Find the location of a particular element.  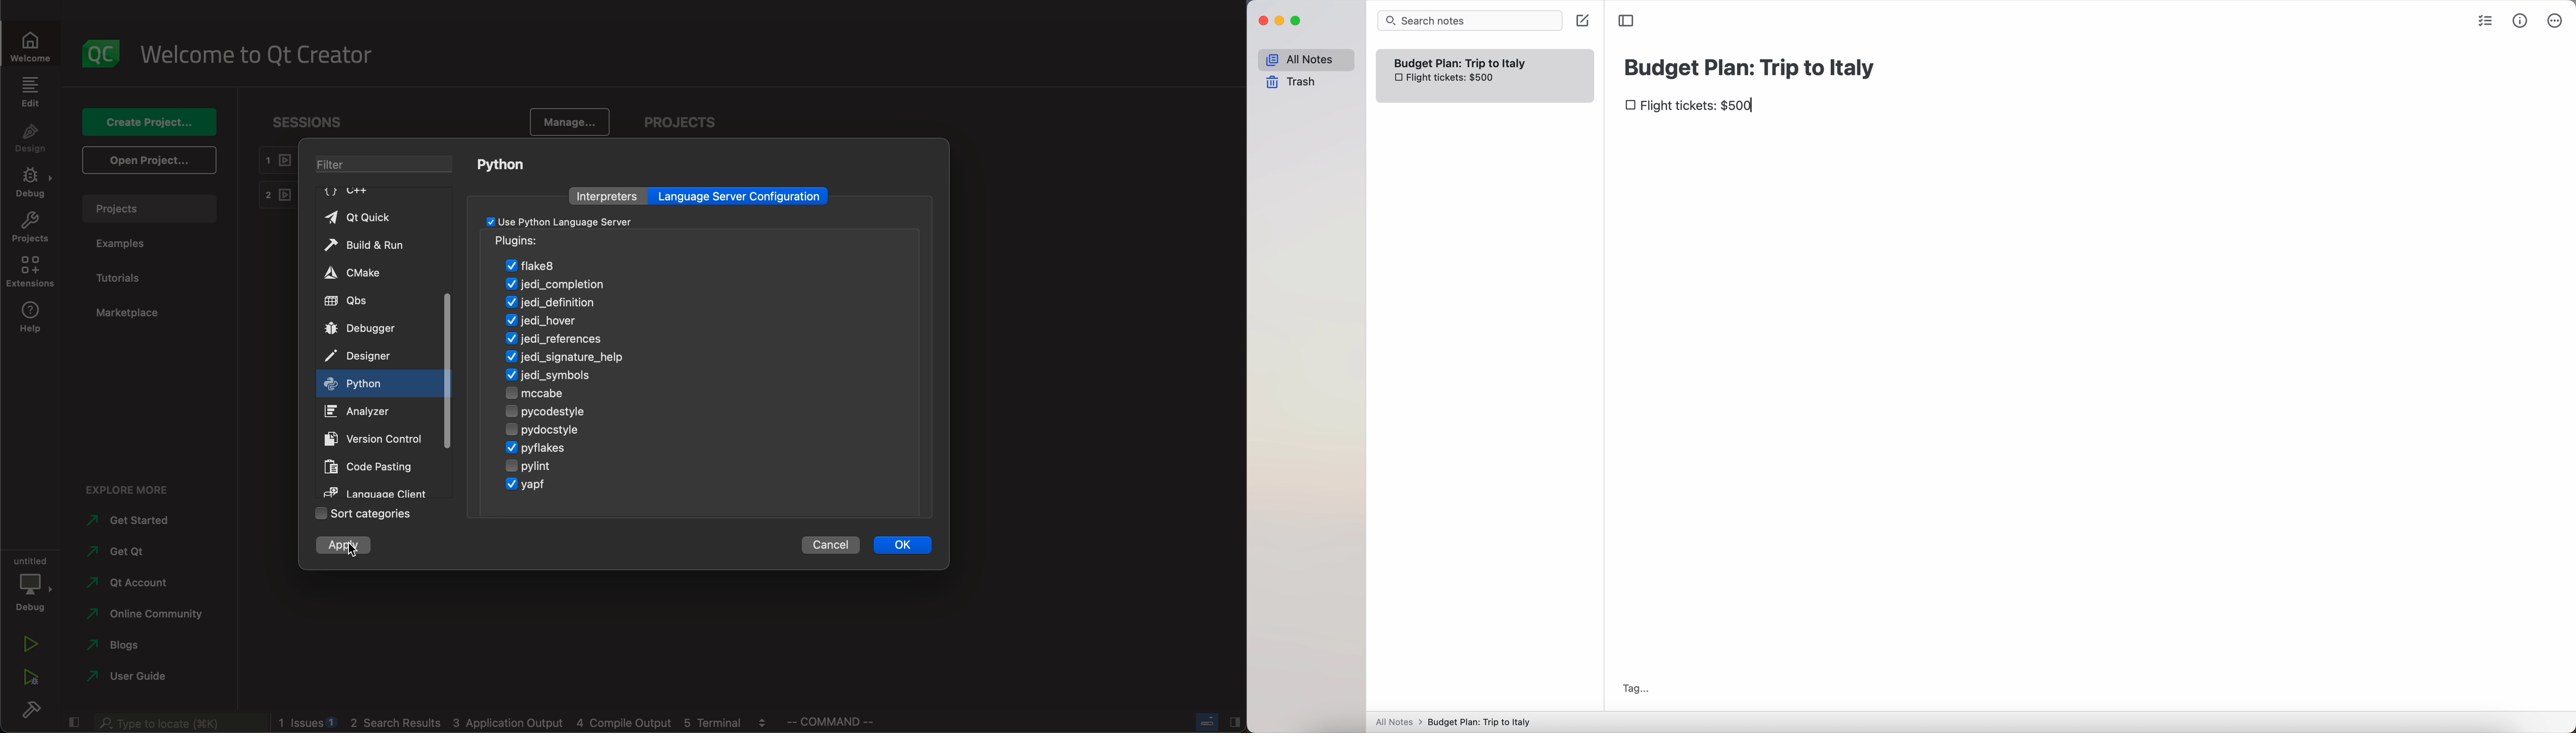

pugins is located at coordinates (516, 242).